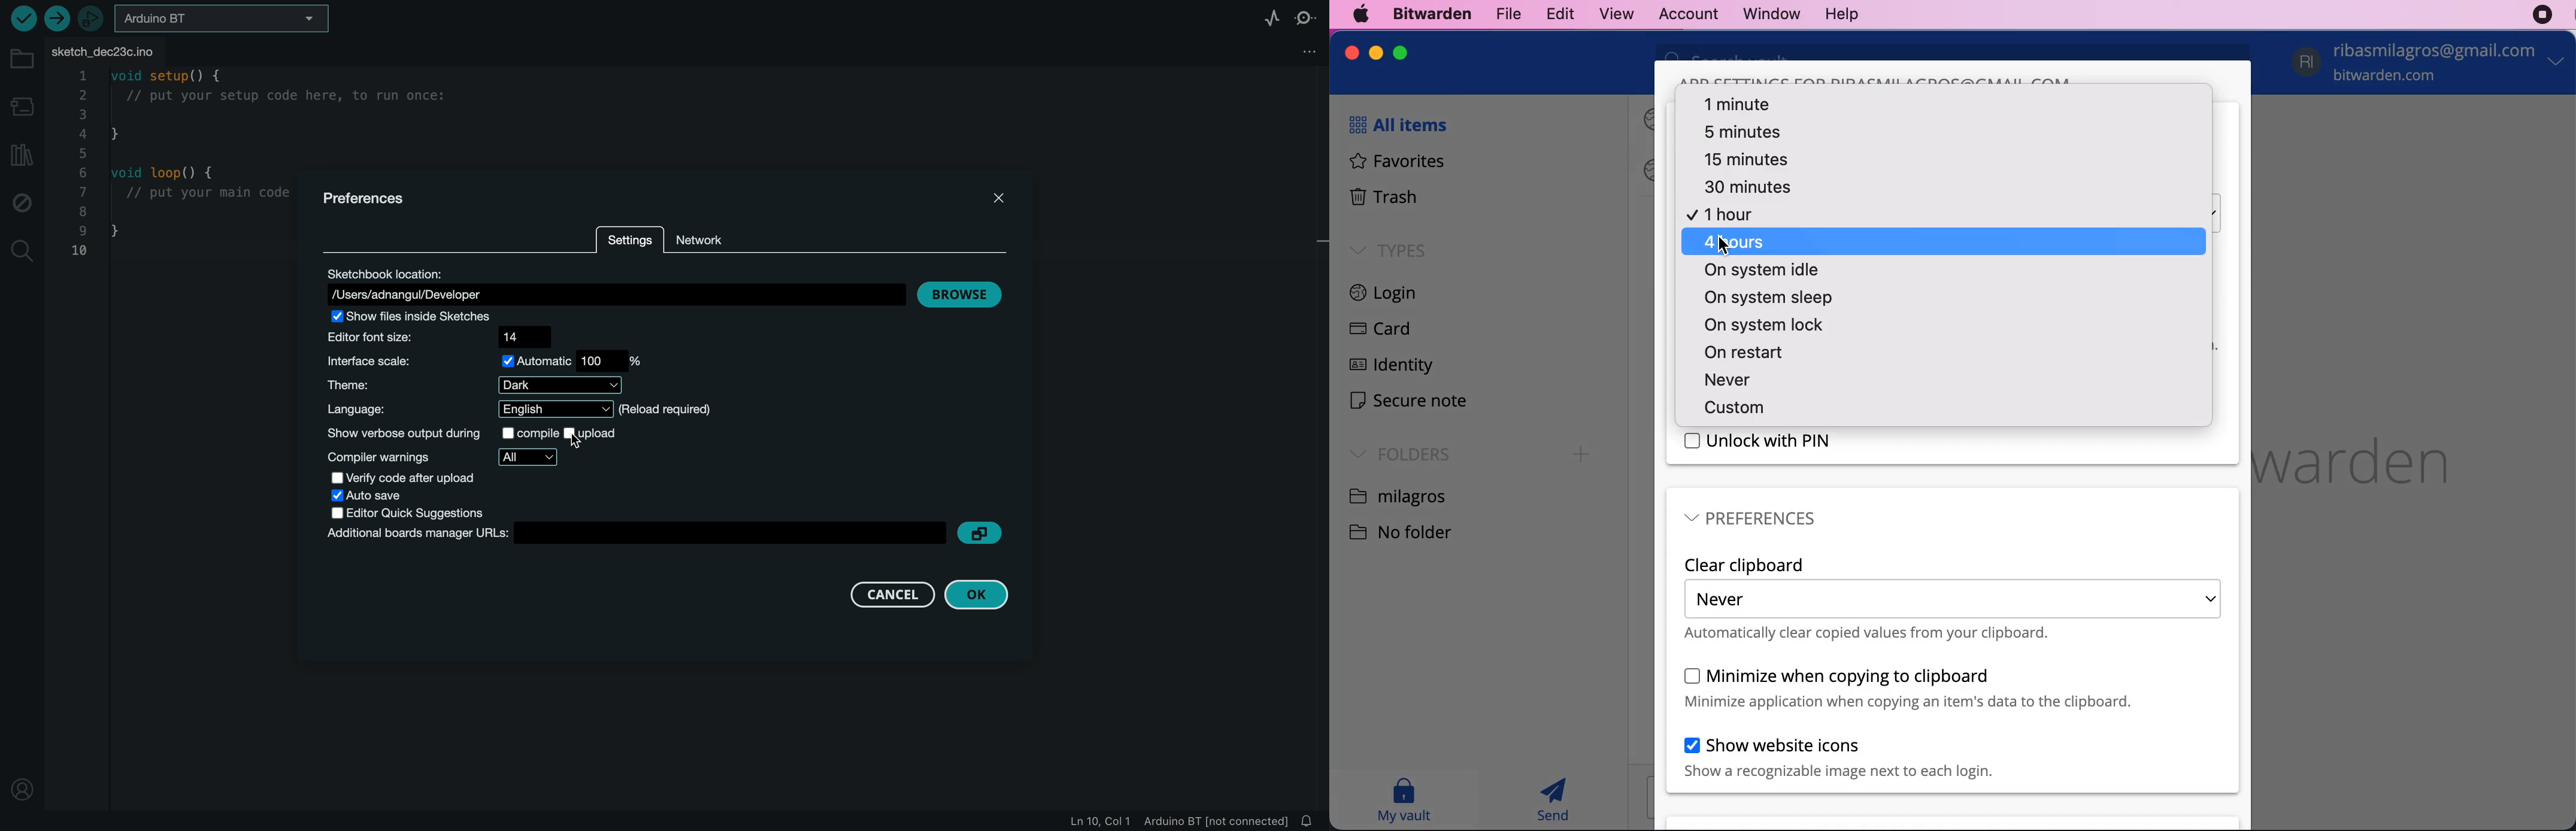 The image size is (2576, 840). What do you see at coordinates (1728, 213) in the screenshot?
I see ` hour` at bounding box center [1728, 213].